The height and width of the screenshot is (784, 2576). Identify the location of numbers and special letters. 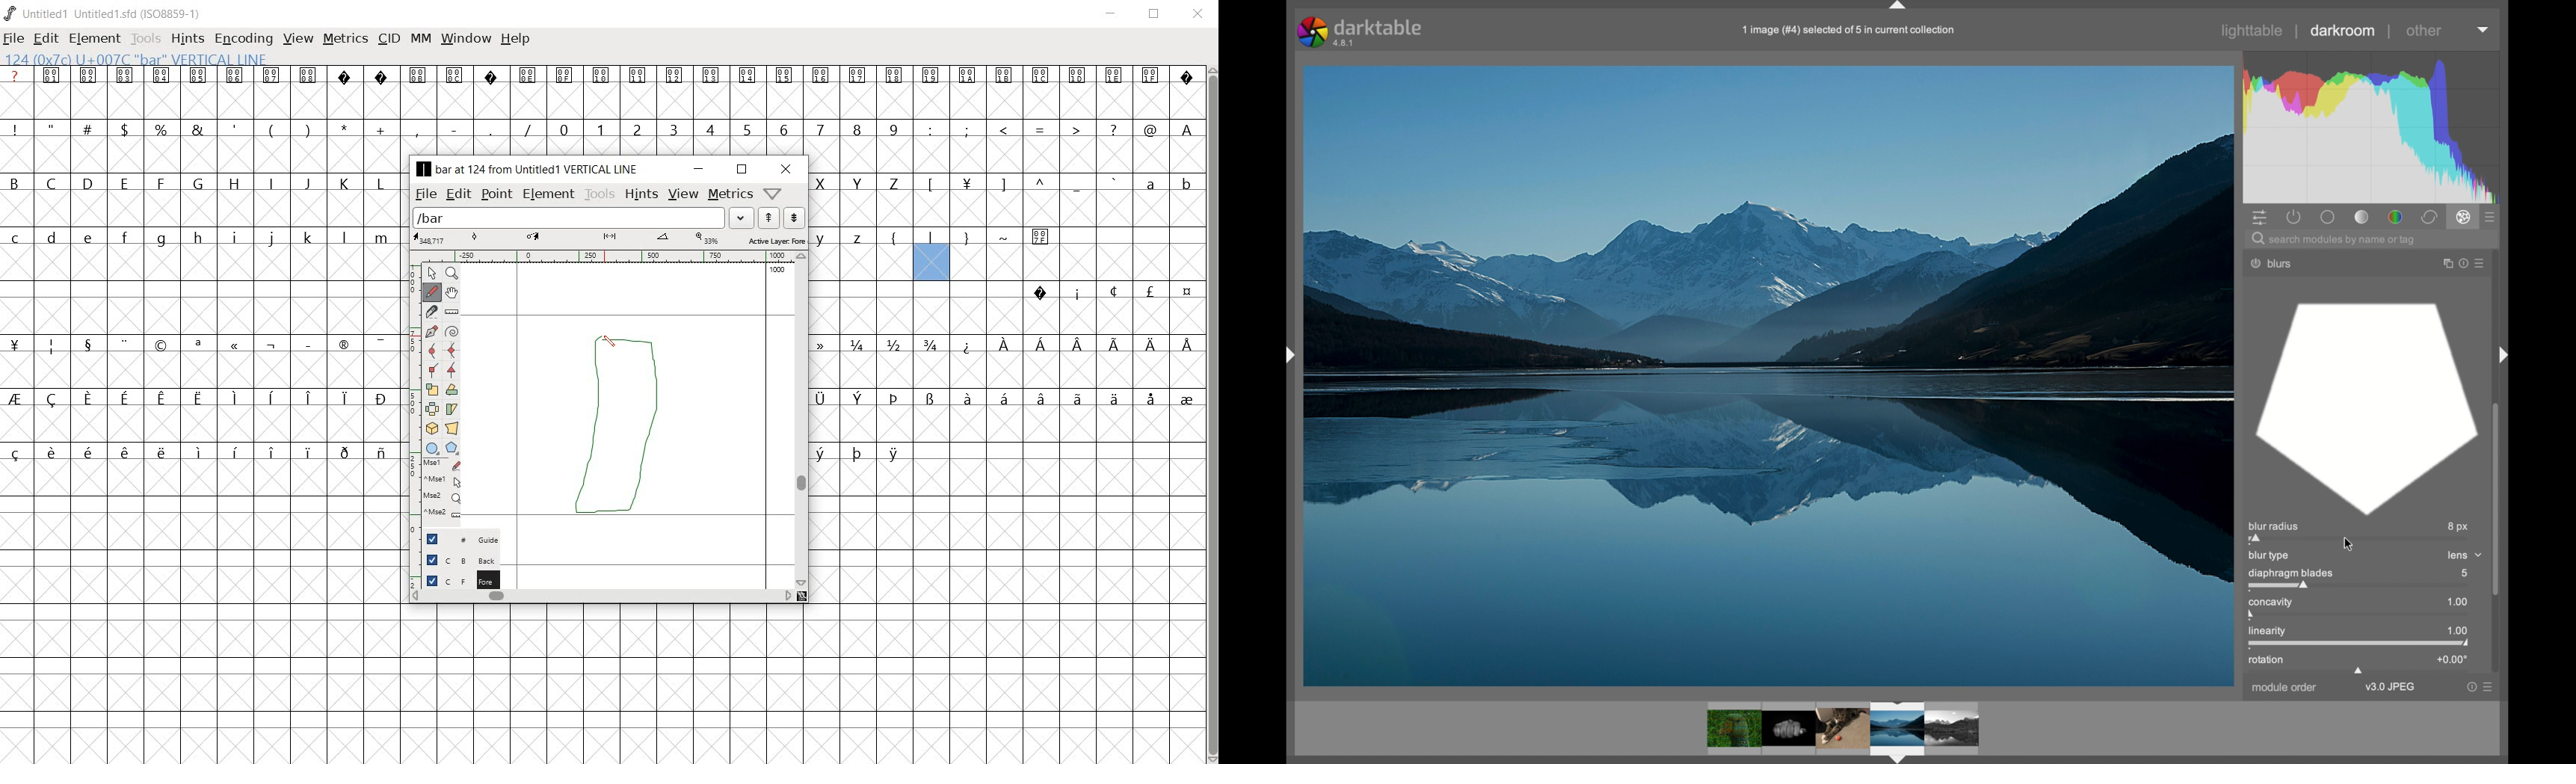
(1005, 344).